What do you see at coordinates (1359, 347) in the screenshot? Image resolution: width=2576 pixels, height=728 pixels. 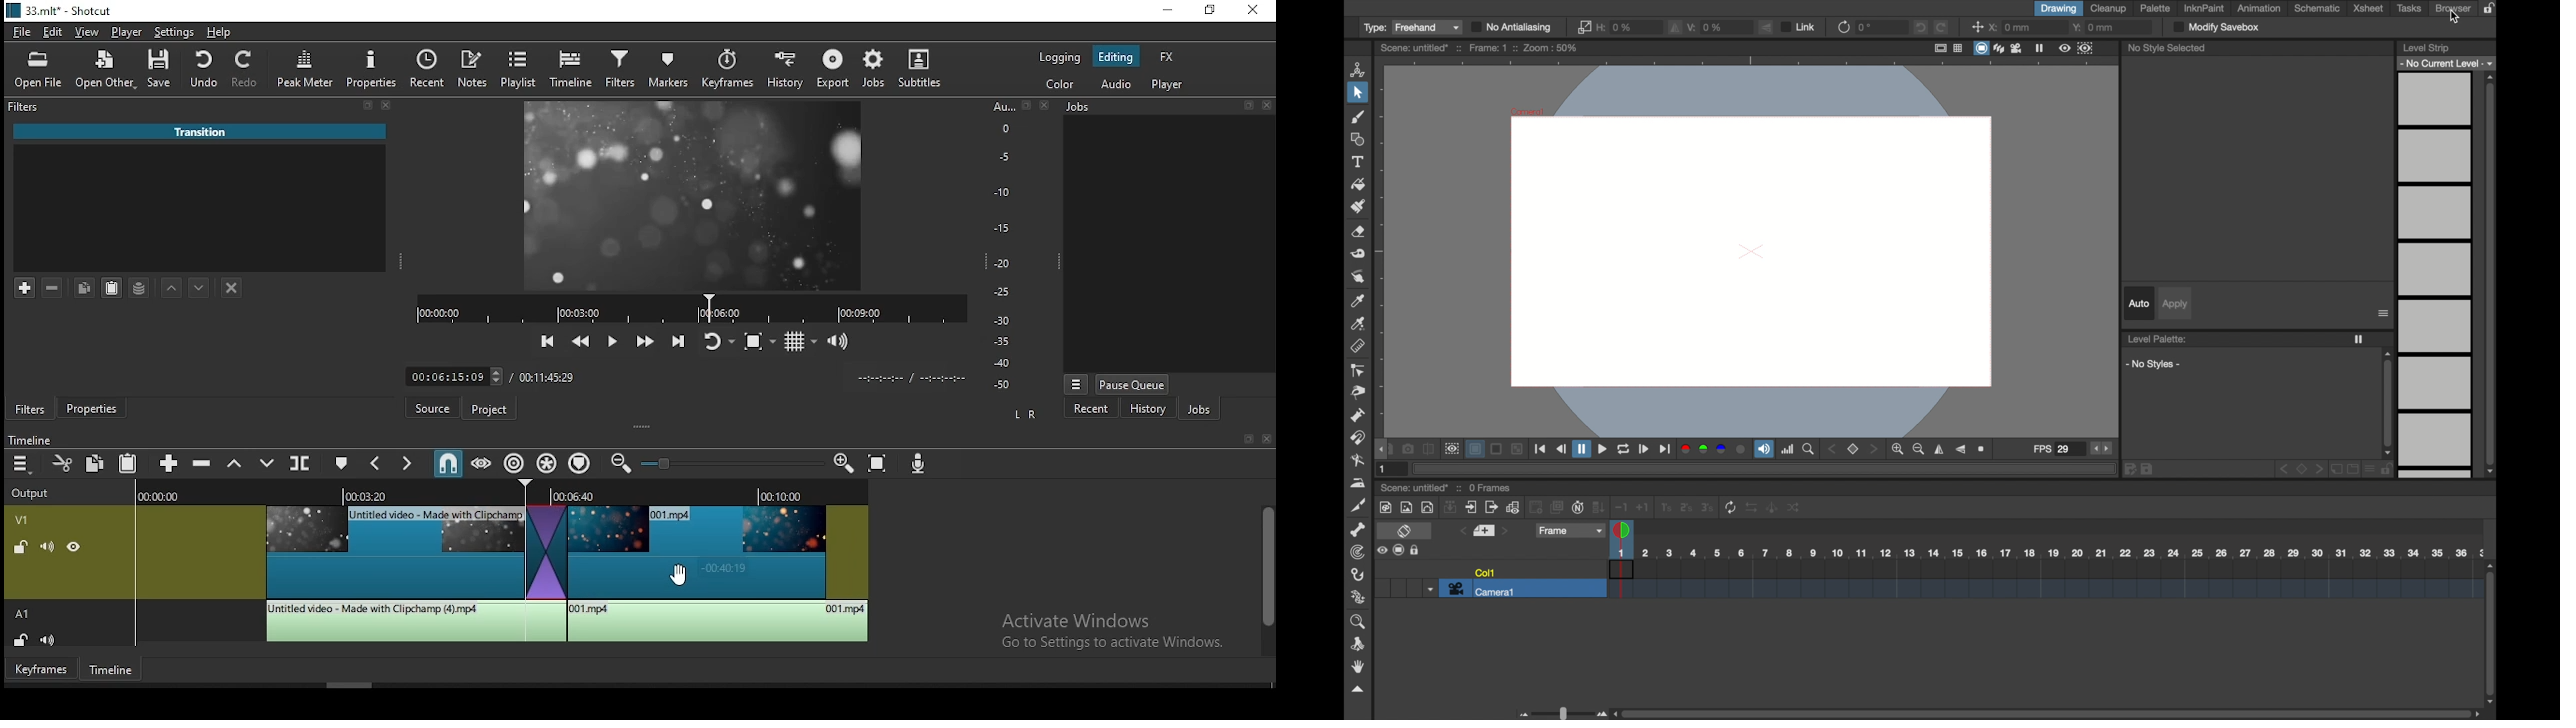 I see `ruler tool` at bounding box center [1359, 347].